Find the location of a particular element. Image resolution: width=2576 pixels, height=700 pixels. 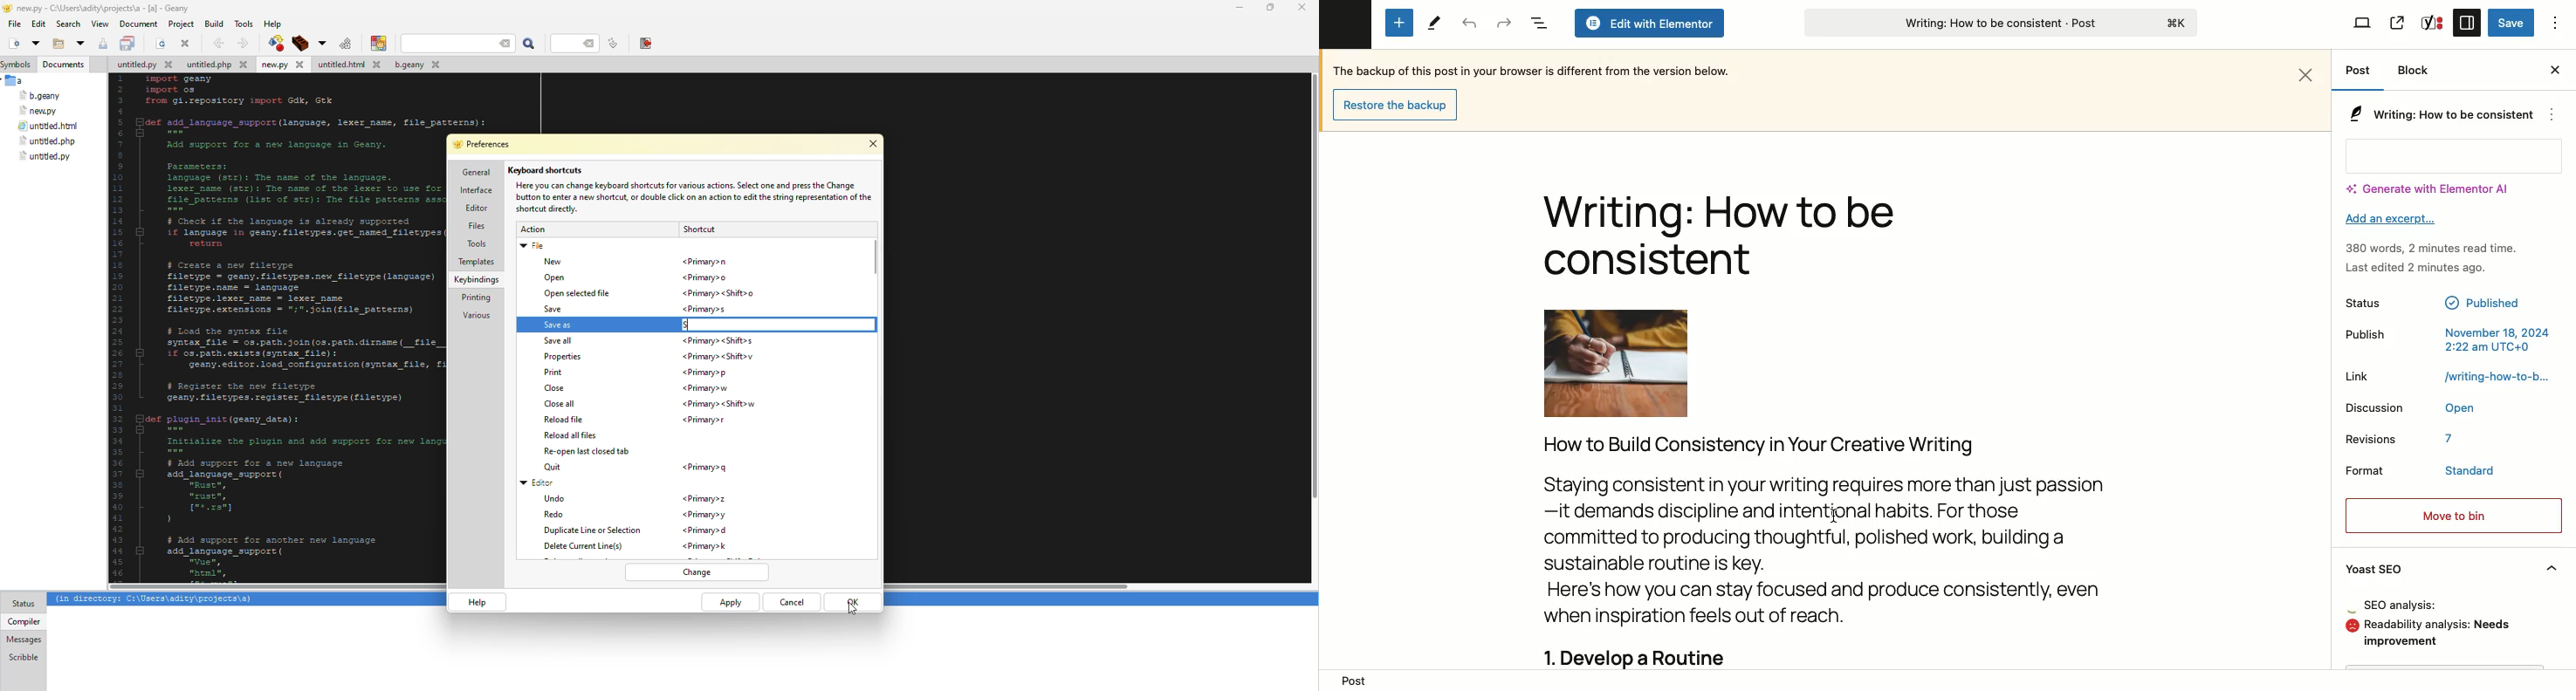

Options is located at coordinates (2556, 23).